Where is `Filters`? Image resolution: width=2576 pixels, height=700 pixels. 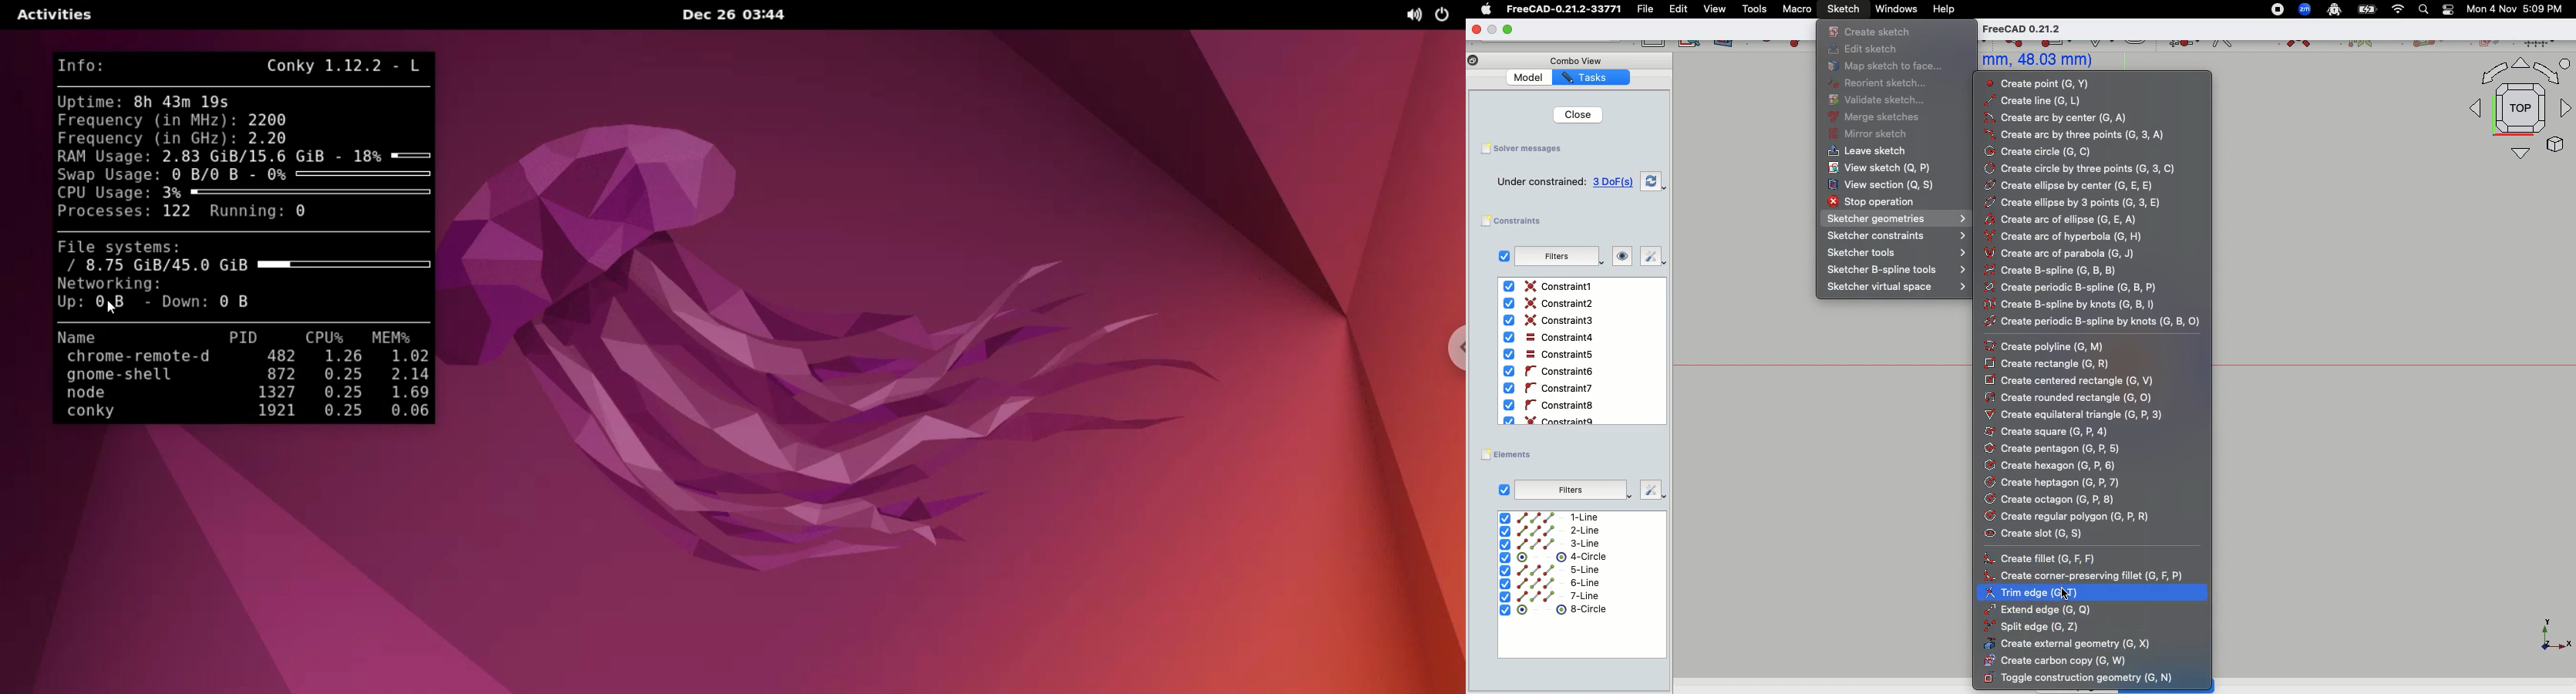
Filters is located at coordinates (1557, 256).